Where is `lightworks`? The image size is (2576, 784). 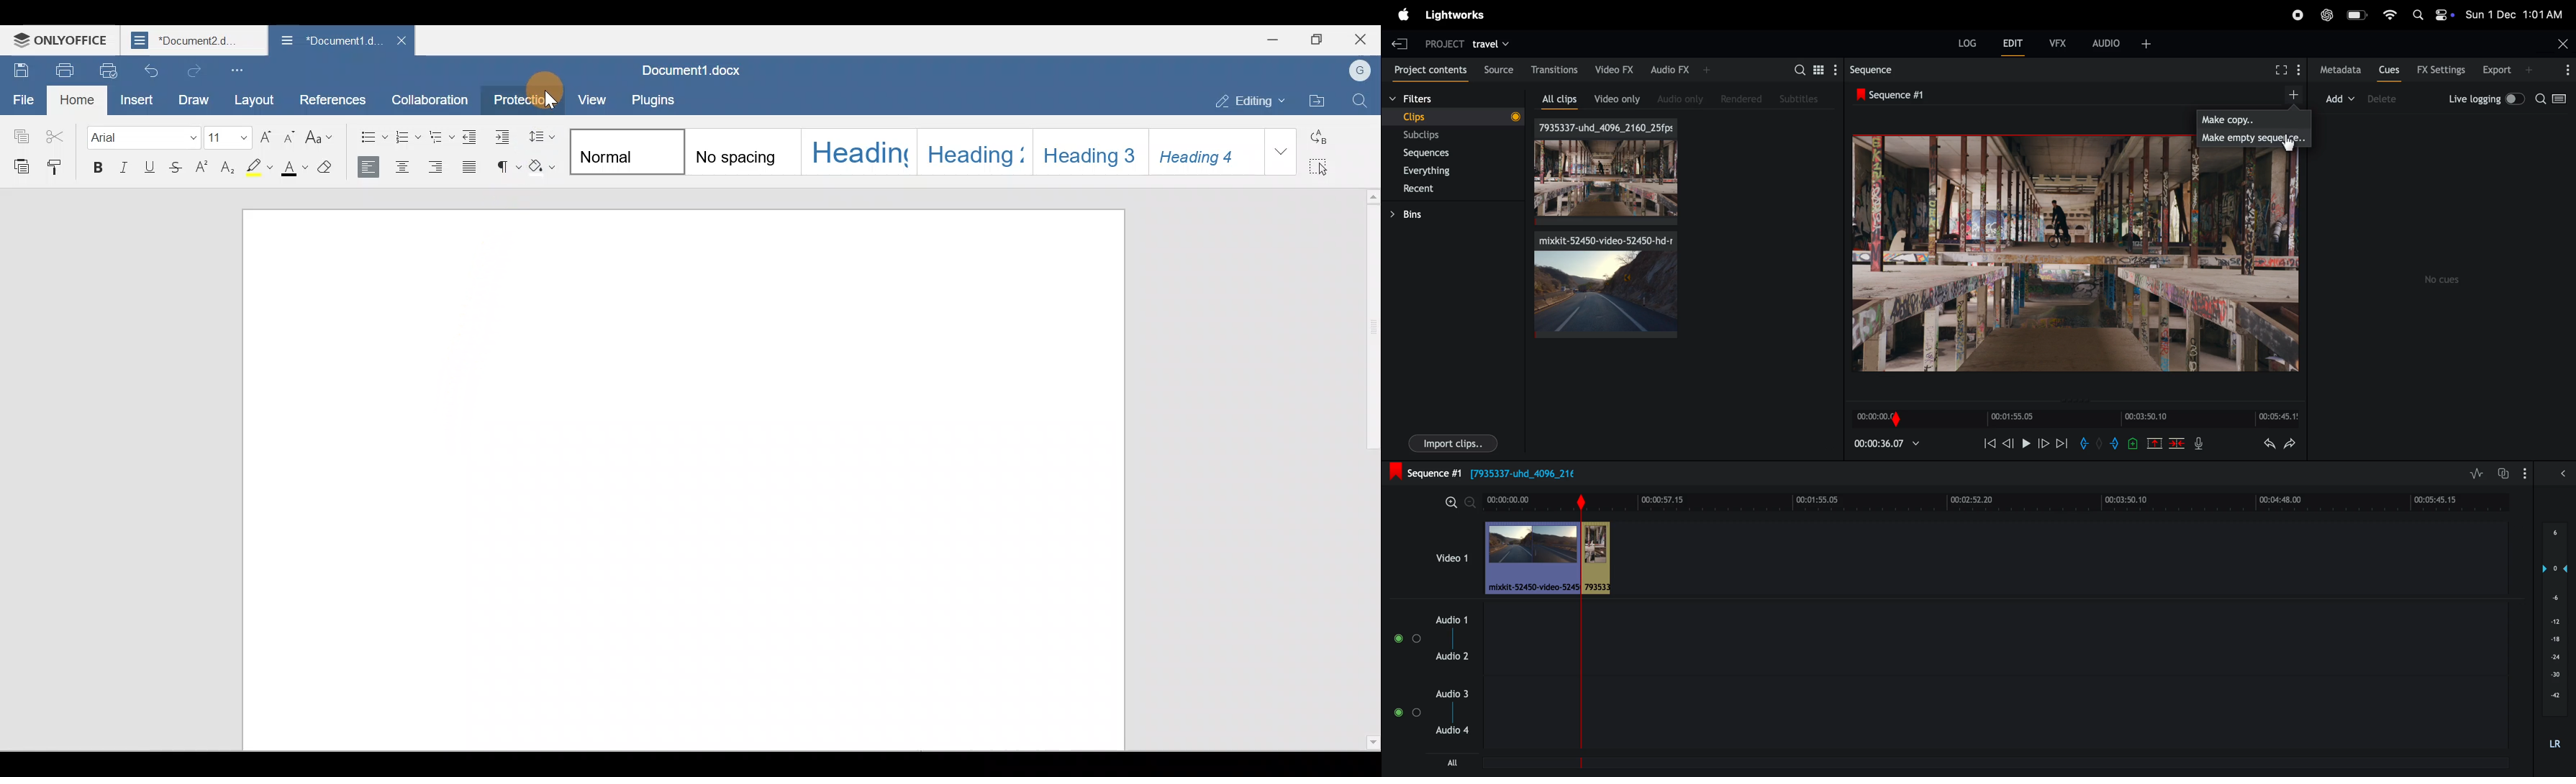
lightworks is located at coordinates (1462, 15).